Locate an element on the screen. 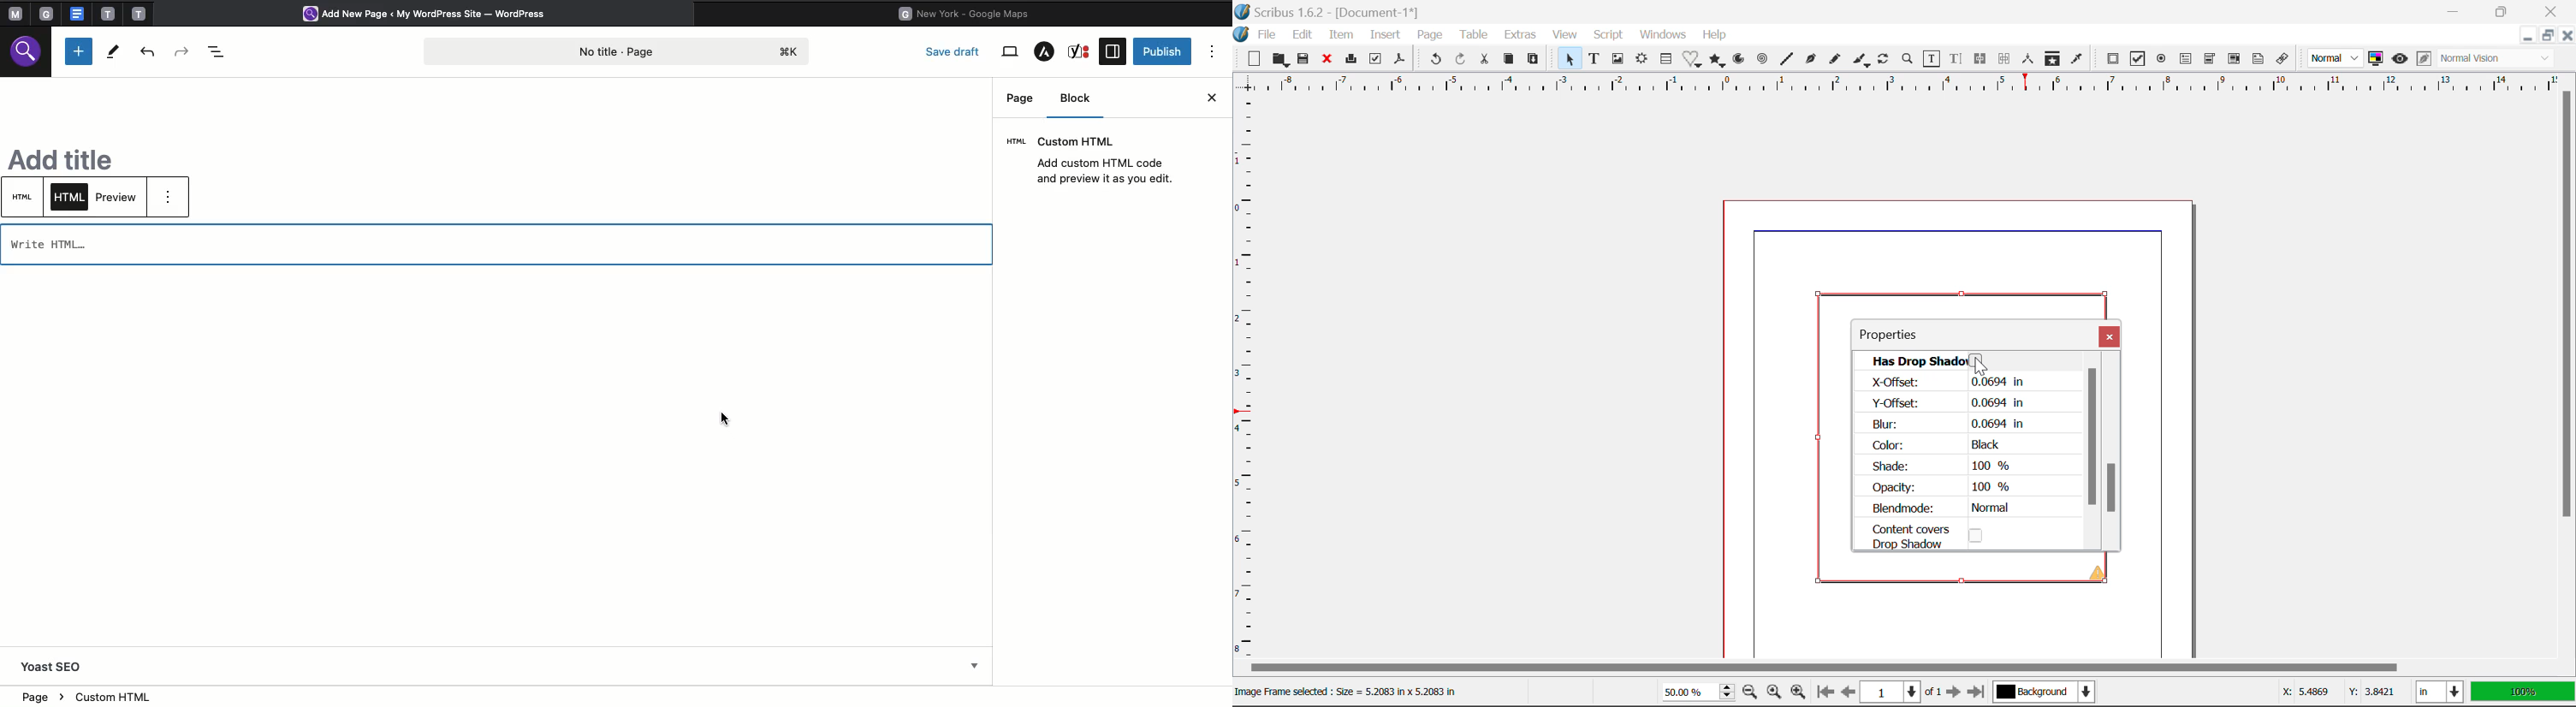  Horizontal Page Margins is located at coordinates (1249, 382).